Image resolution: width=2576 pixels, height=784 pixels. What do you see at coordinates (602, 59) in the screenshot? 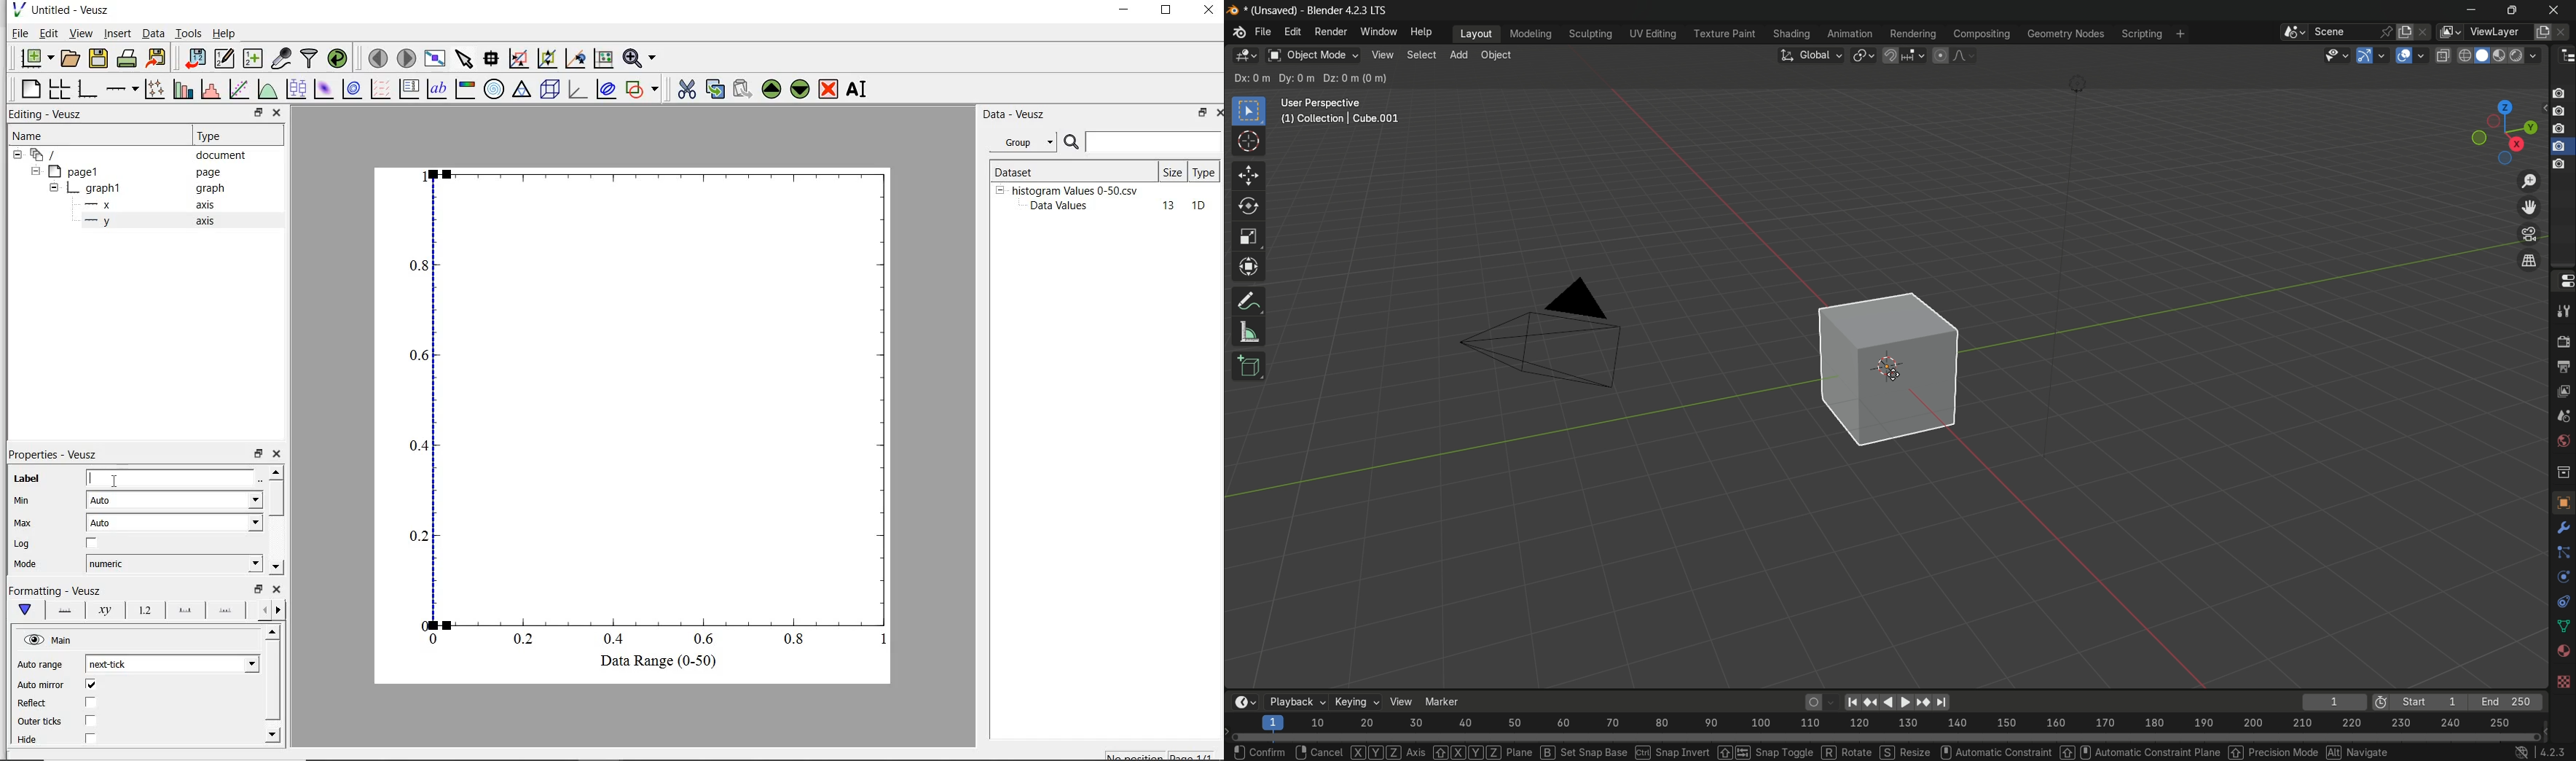
I see `click to recenter graph axes` at bounding box center [602, 59].